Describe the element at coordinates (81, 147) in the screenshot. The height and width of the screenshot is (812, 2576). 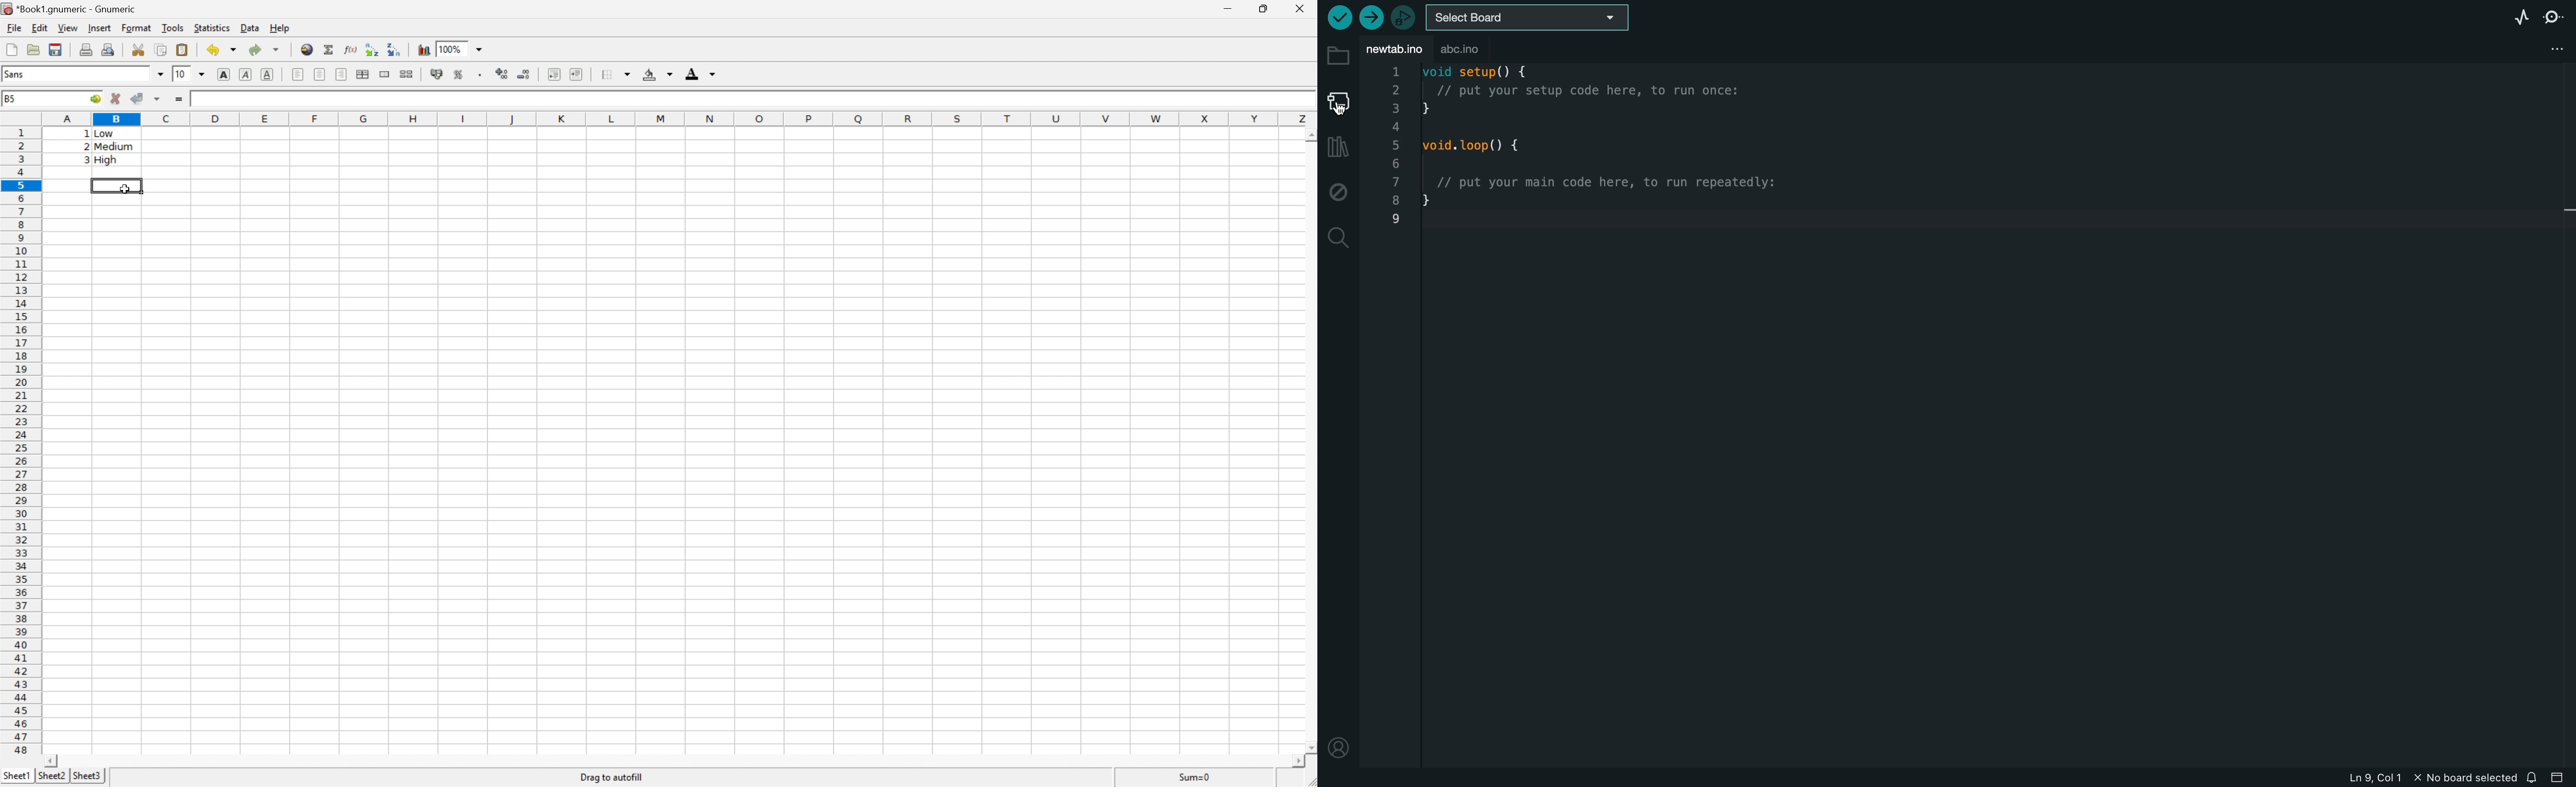
I see `2` at that location.